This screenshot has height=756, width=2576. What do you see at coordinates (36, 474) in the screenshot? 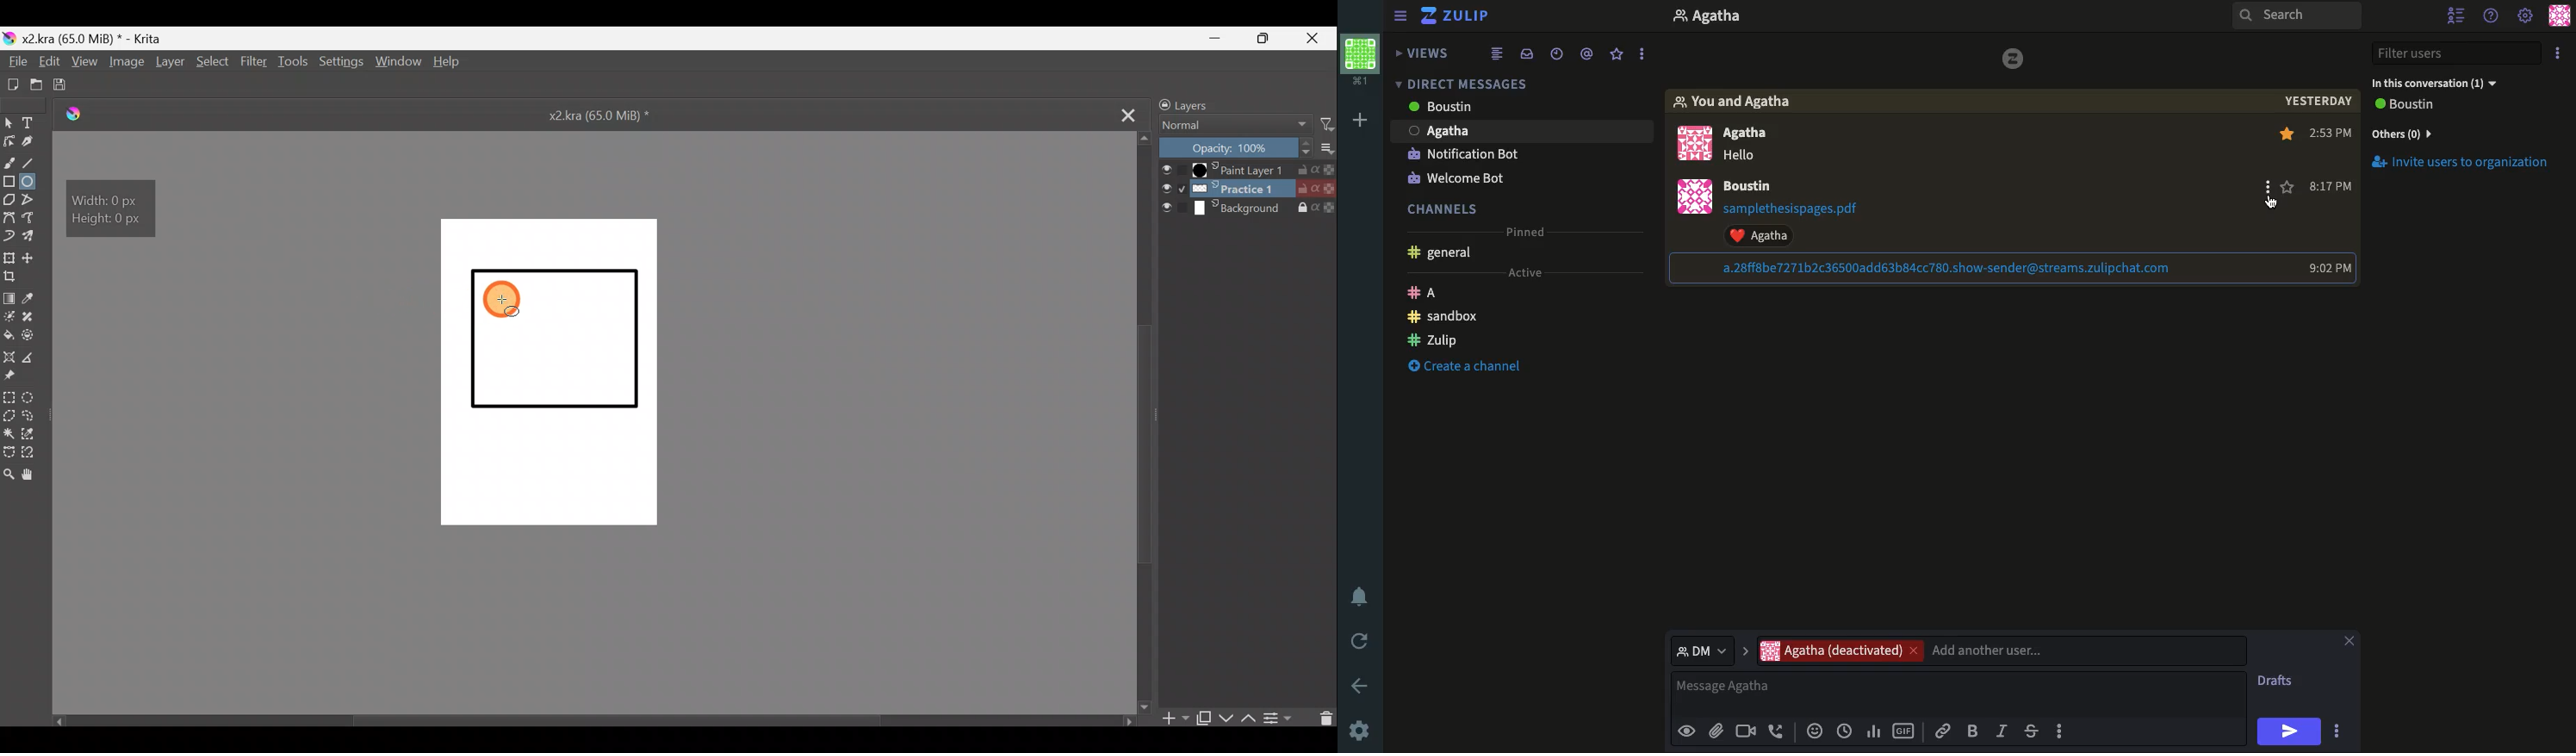
I see `Pan tool` at bounding box center [36, 474].